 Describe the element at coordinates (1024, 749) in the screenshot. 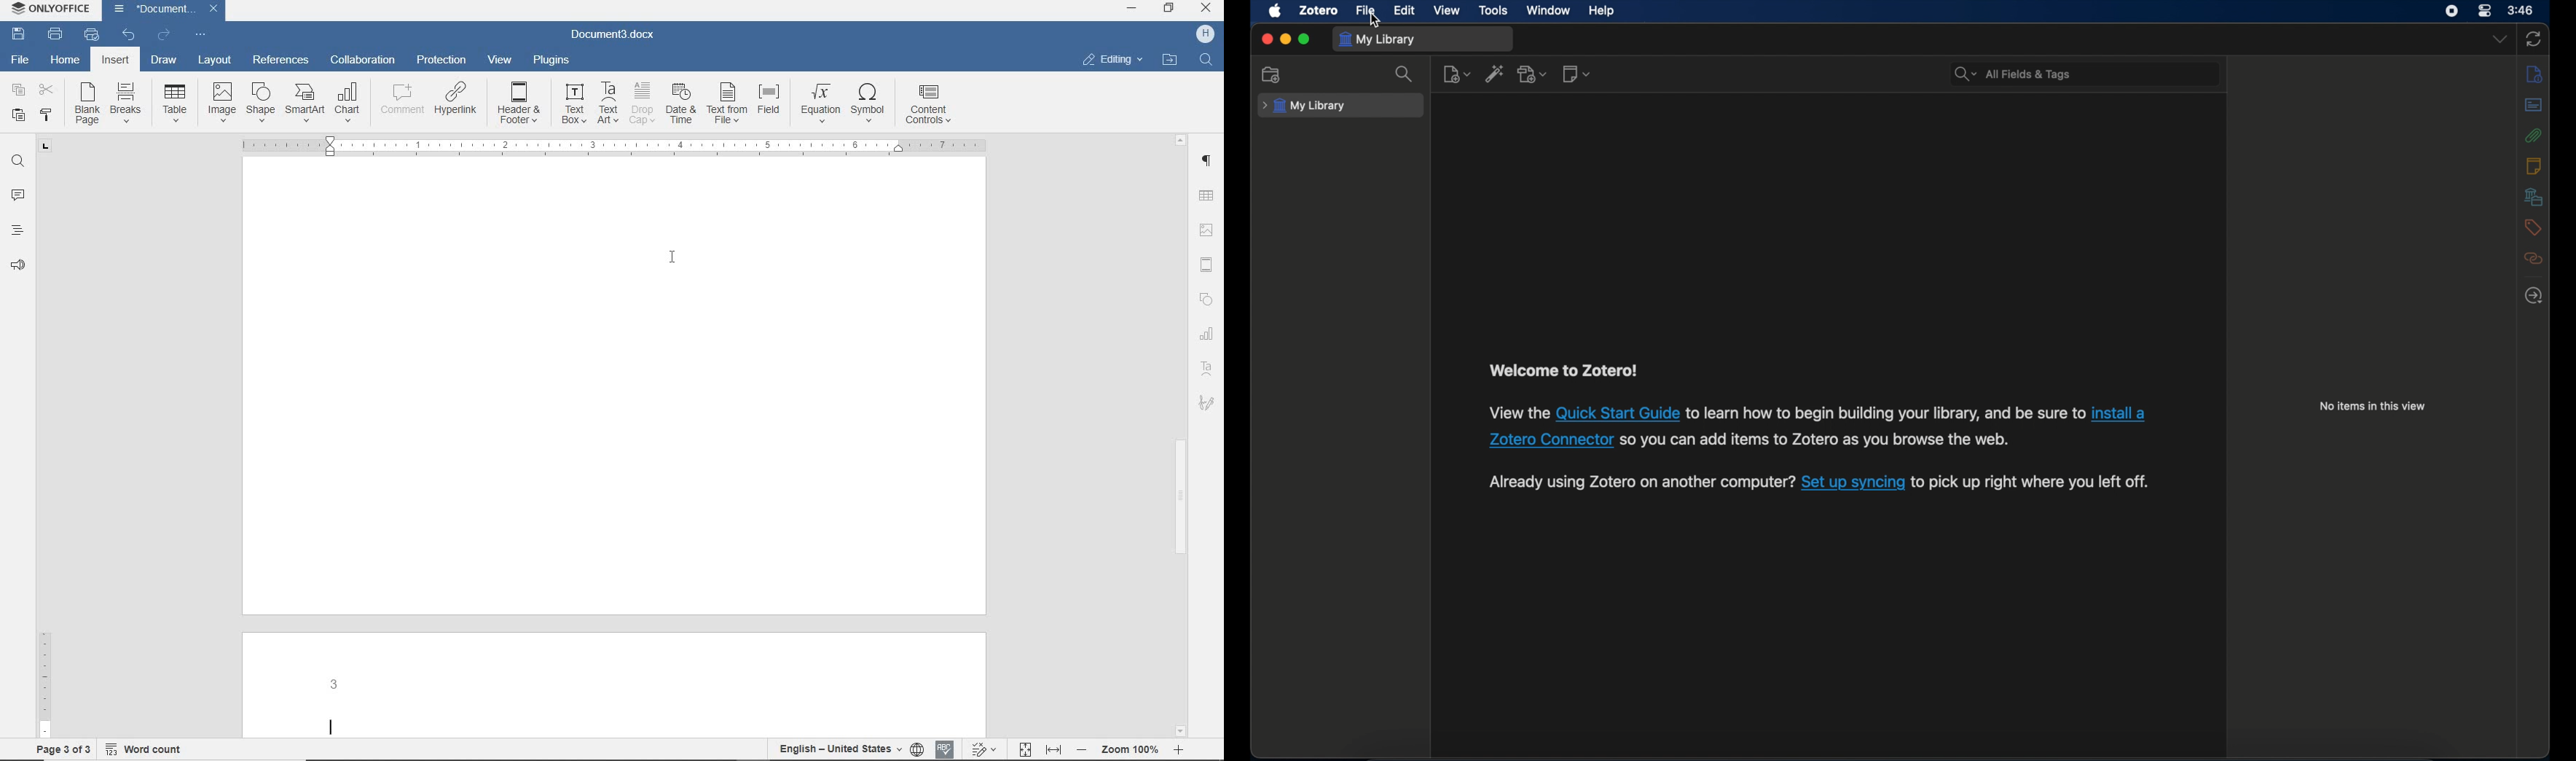

I see `FIT TO PAGE` at that location.